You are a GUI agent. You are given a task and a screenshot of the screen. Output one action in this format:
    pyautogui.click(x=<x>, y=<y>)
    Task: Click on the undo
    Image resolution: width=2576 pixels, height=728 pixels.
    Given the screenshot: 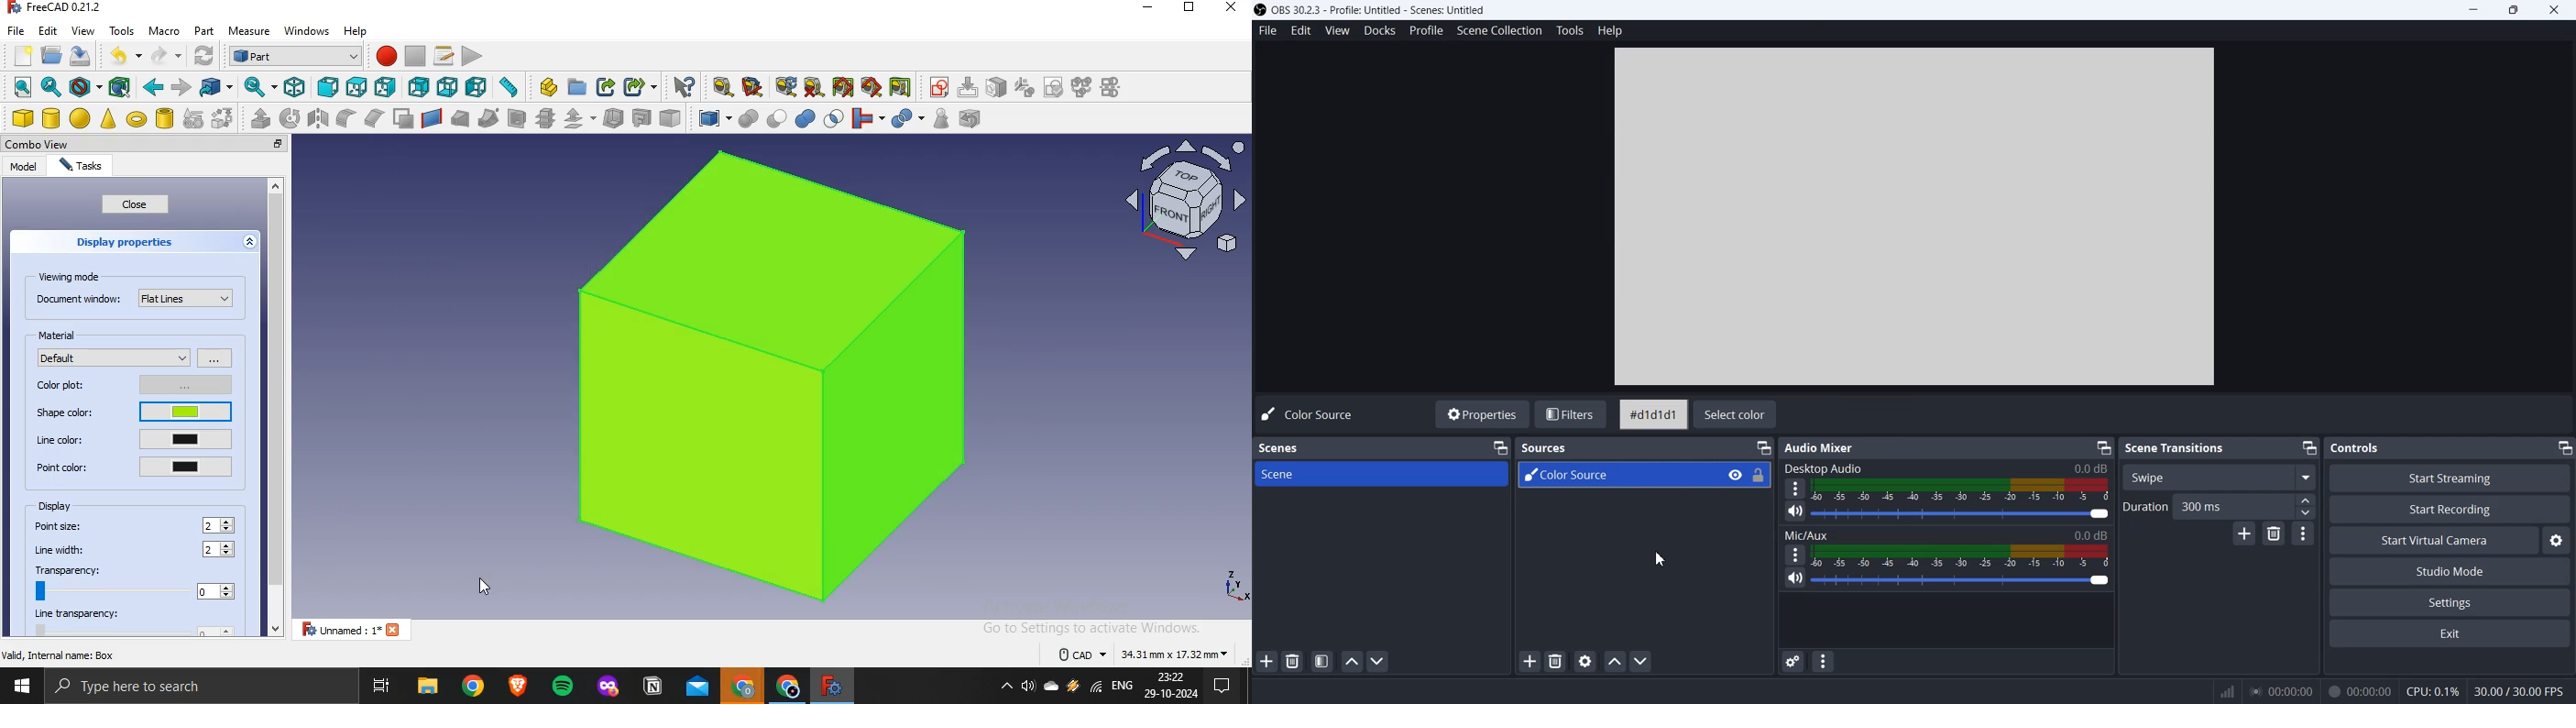 What is the action you would take?
    pyautogui.click(x=117, y=55)
    